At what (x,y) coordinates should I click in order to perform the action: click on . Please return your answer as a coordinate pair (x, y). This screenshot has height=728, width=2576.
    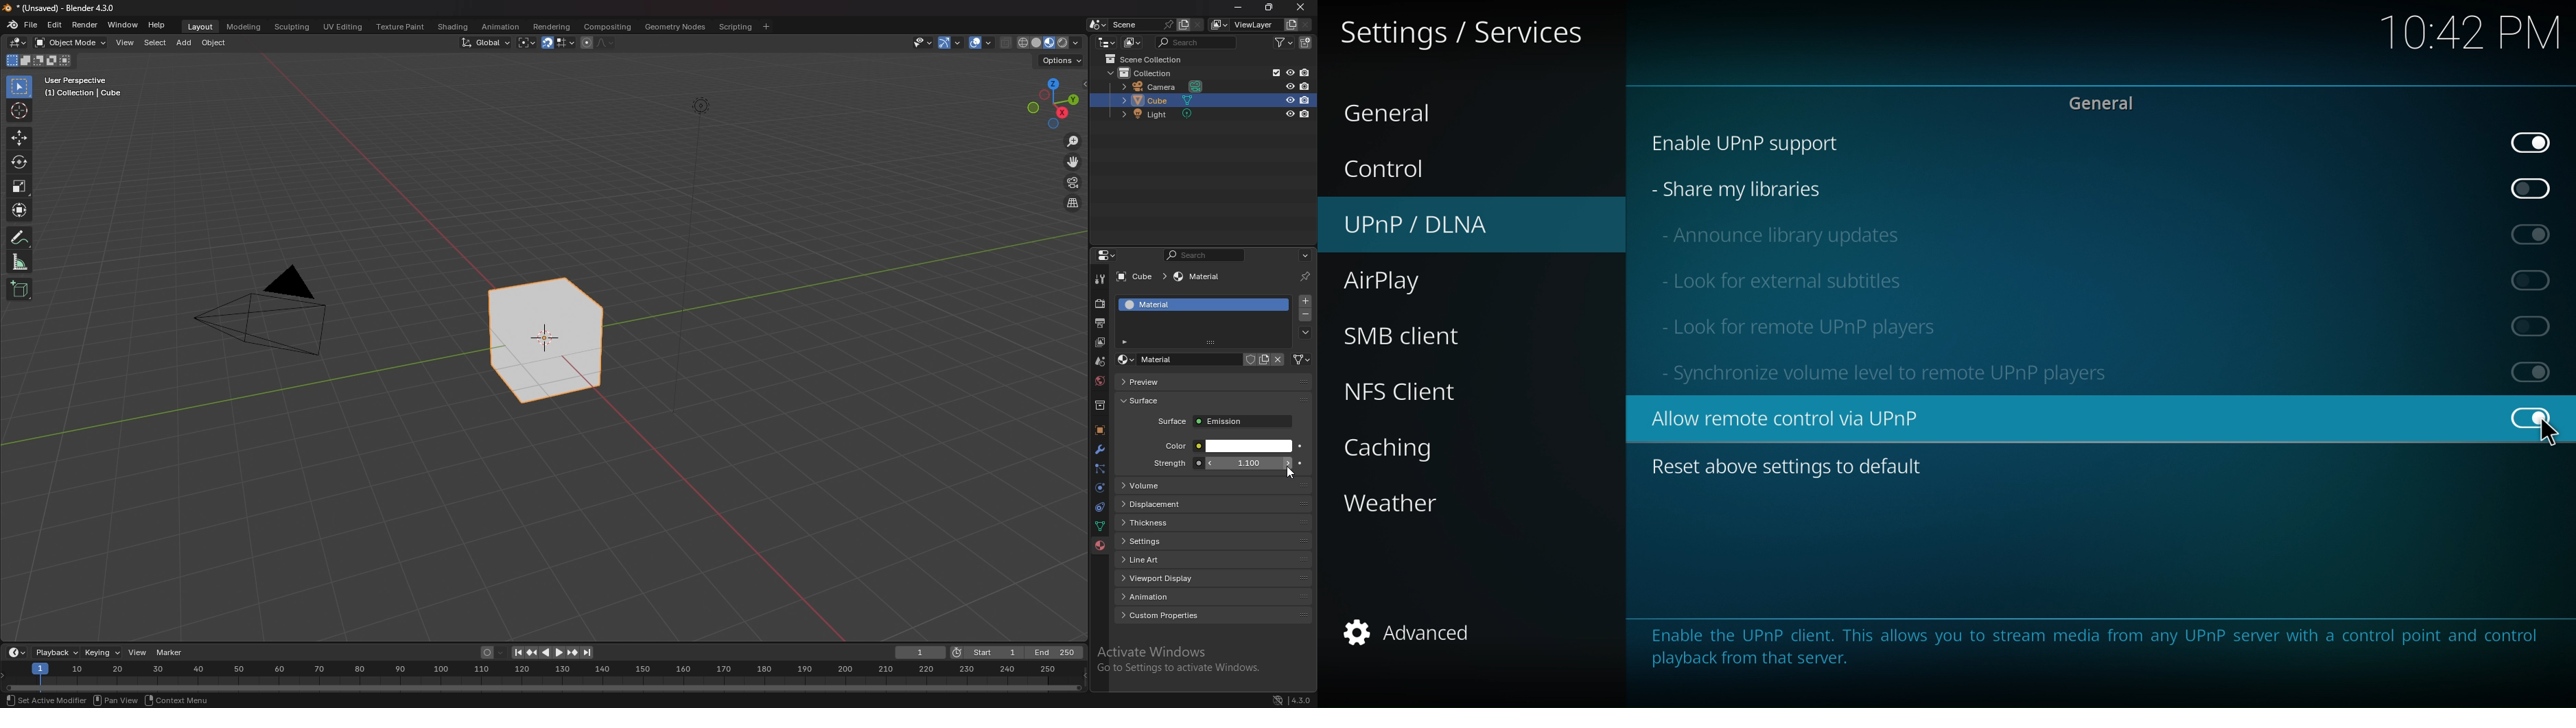
    Looking at the image, I should click on (1300, 698).